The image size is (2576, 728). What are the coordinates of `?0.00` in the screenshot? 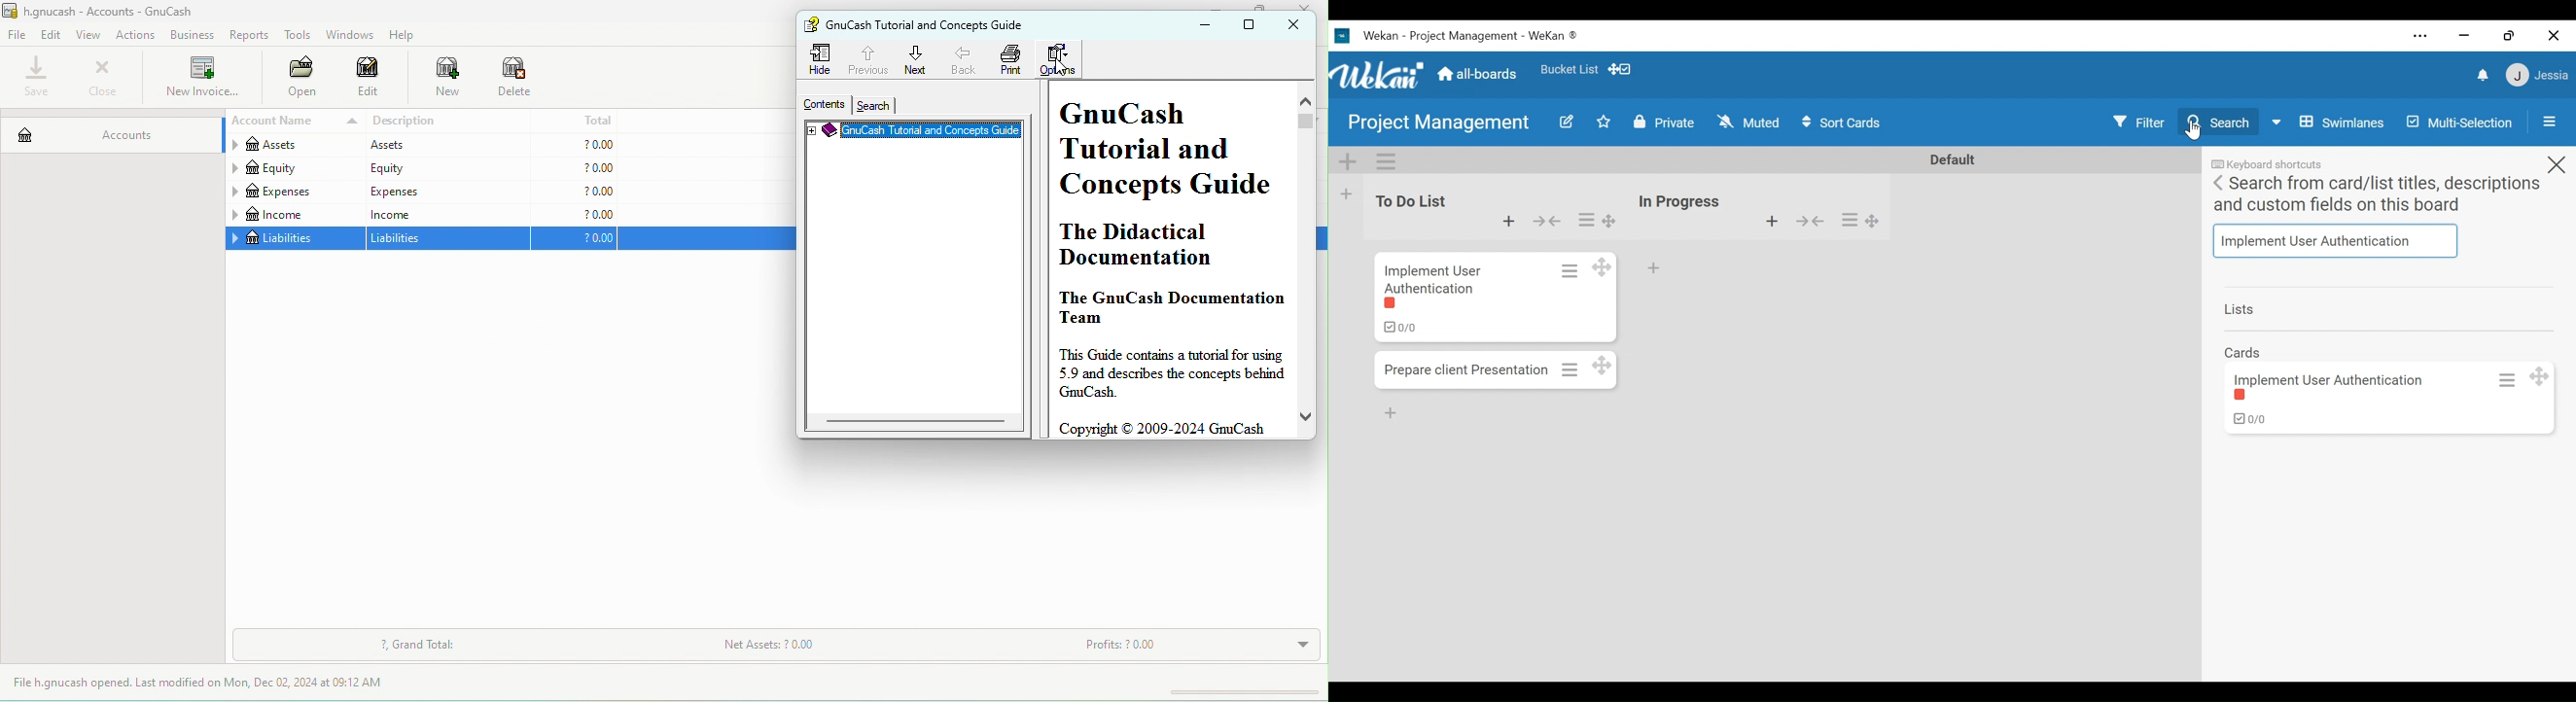 It's located at (574, 169).